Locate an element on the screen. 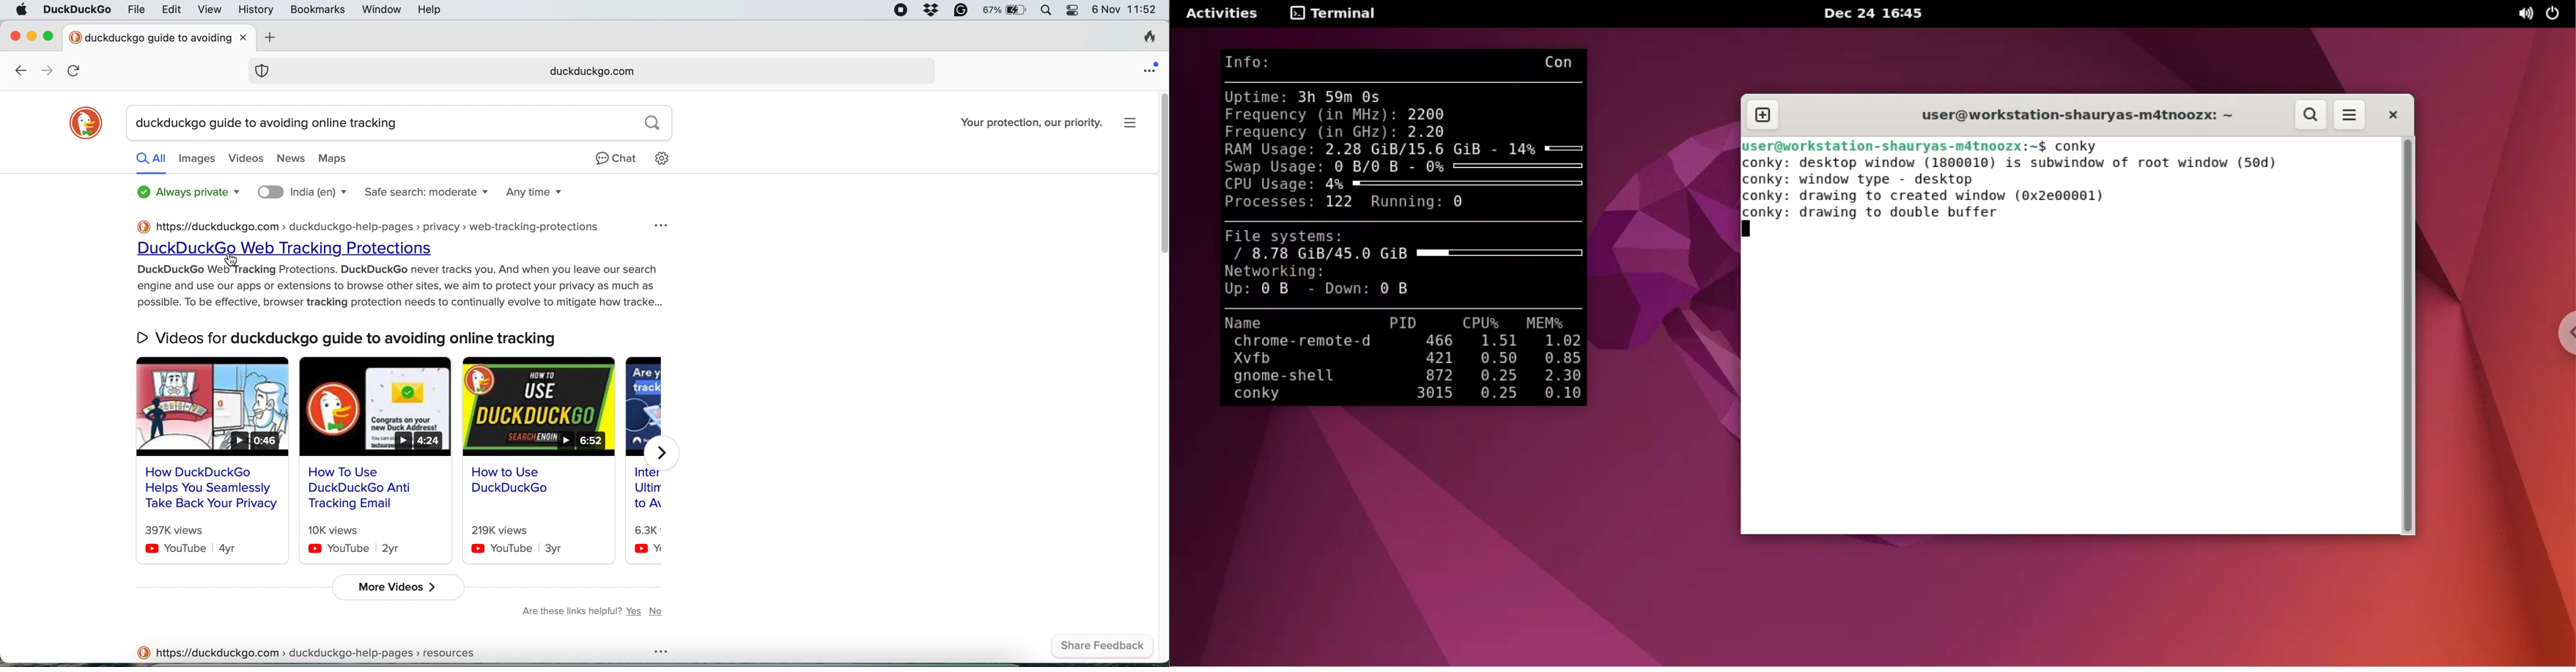 Image resolution: width=2576 pixels, height=672 pixels. cursor is located at coordinates (224, 259).